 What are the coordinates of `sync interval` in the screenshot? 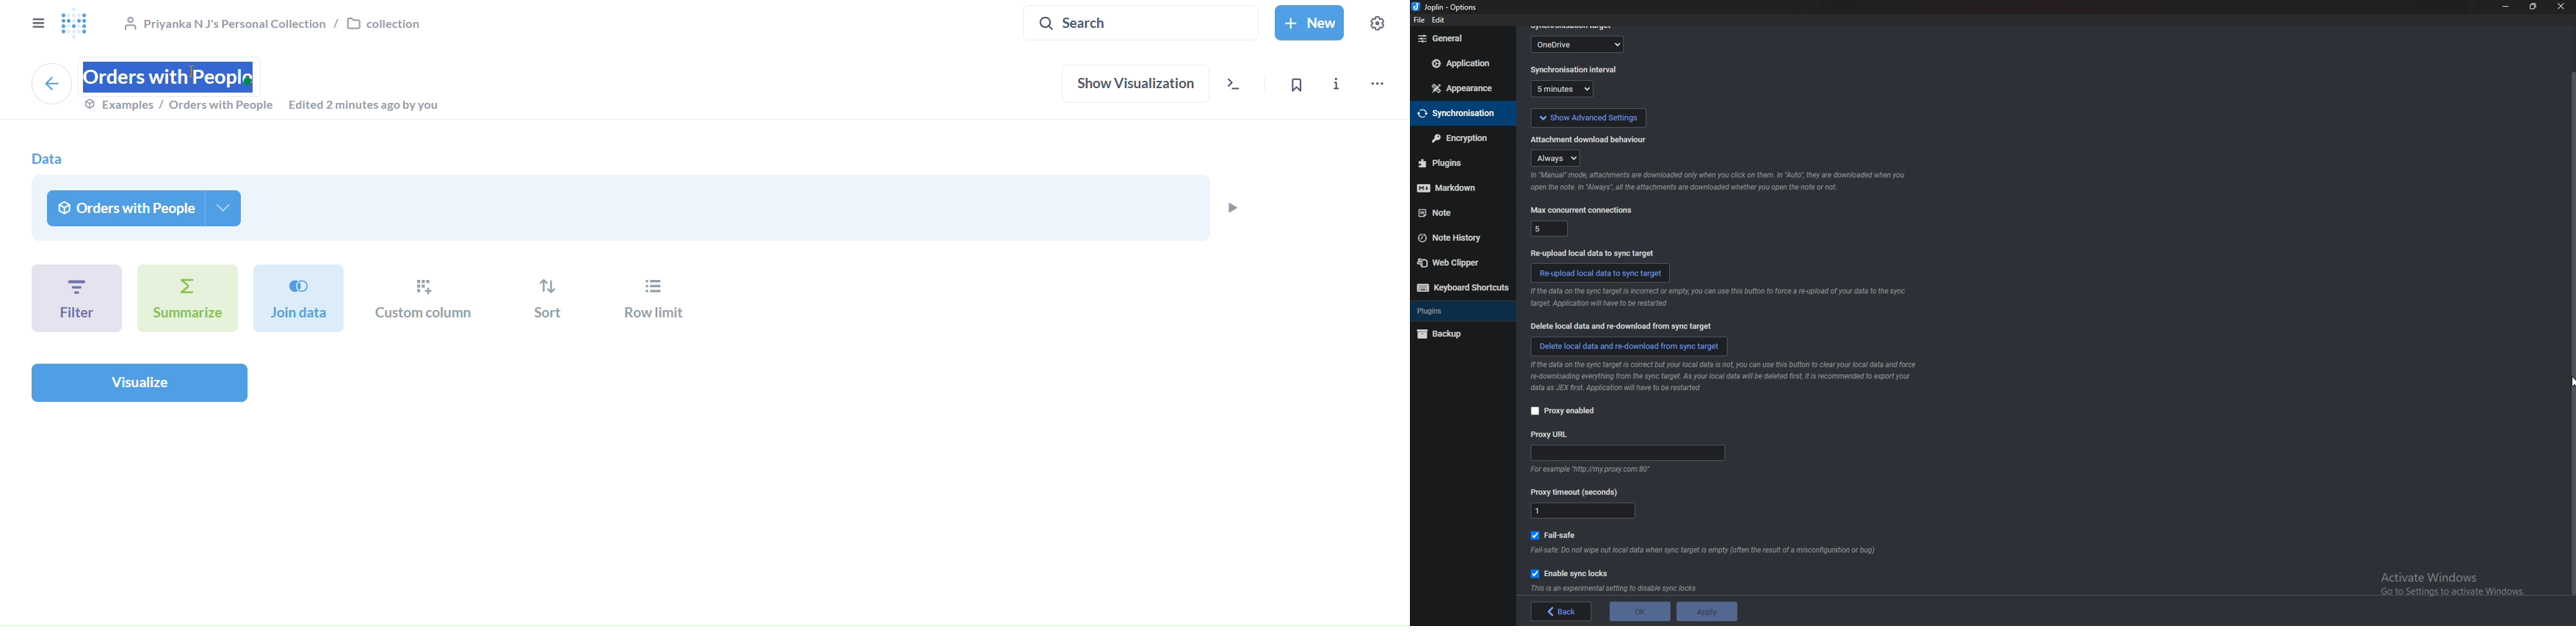 It's located at (1575, 71).